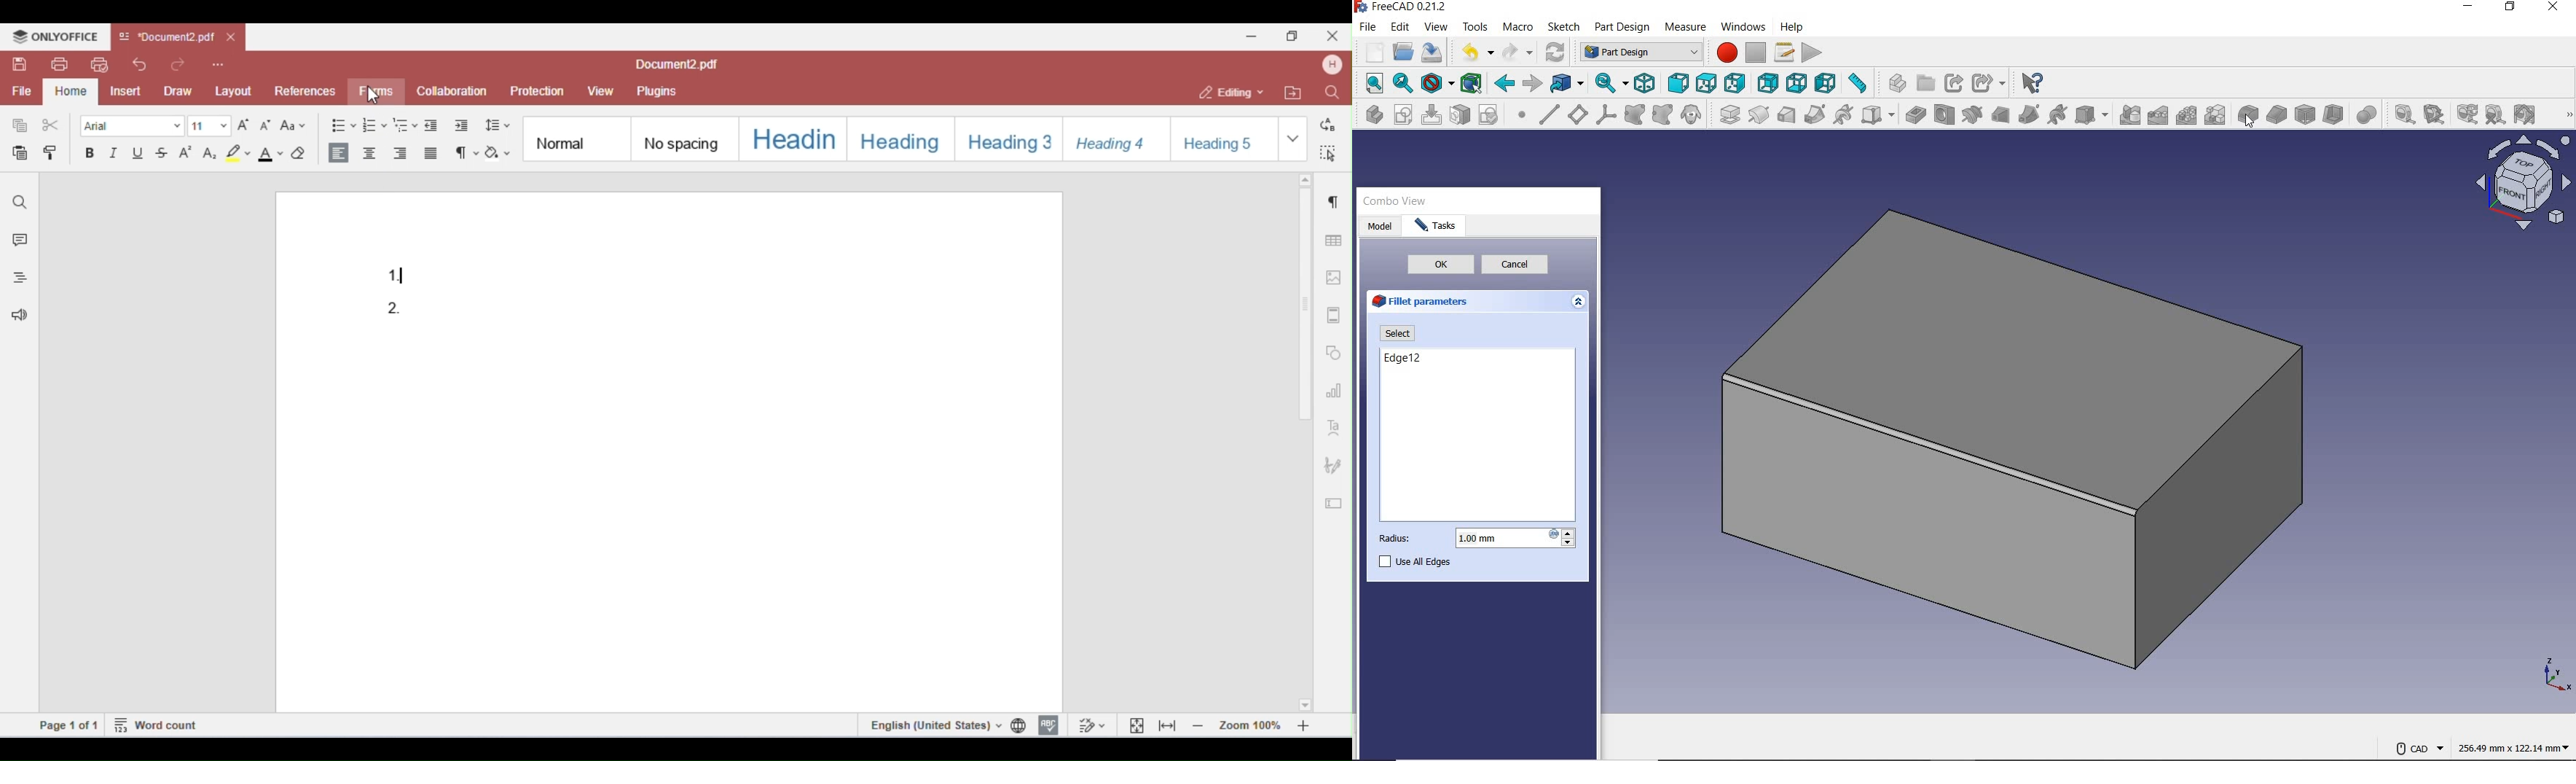 This screenshot has width=2576, height=784. Describe the element at coordinates (2368, 114) in the screenshot. I see `Boolean operation` at that location.